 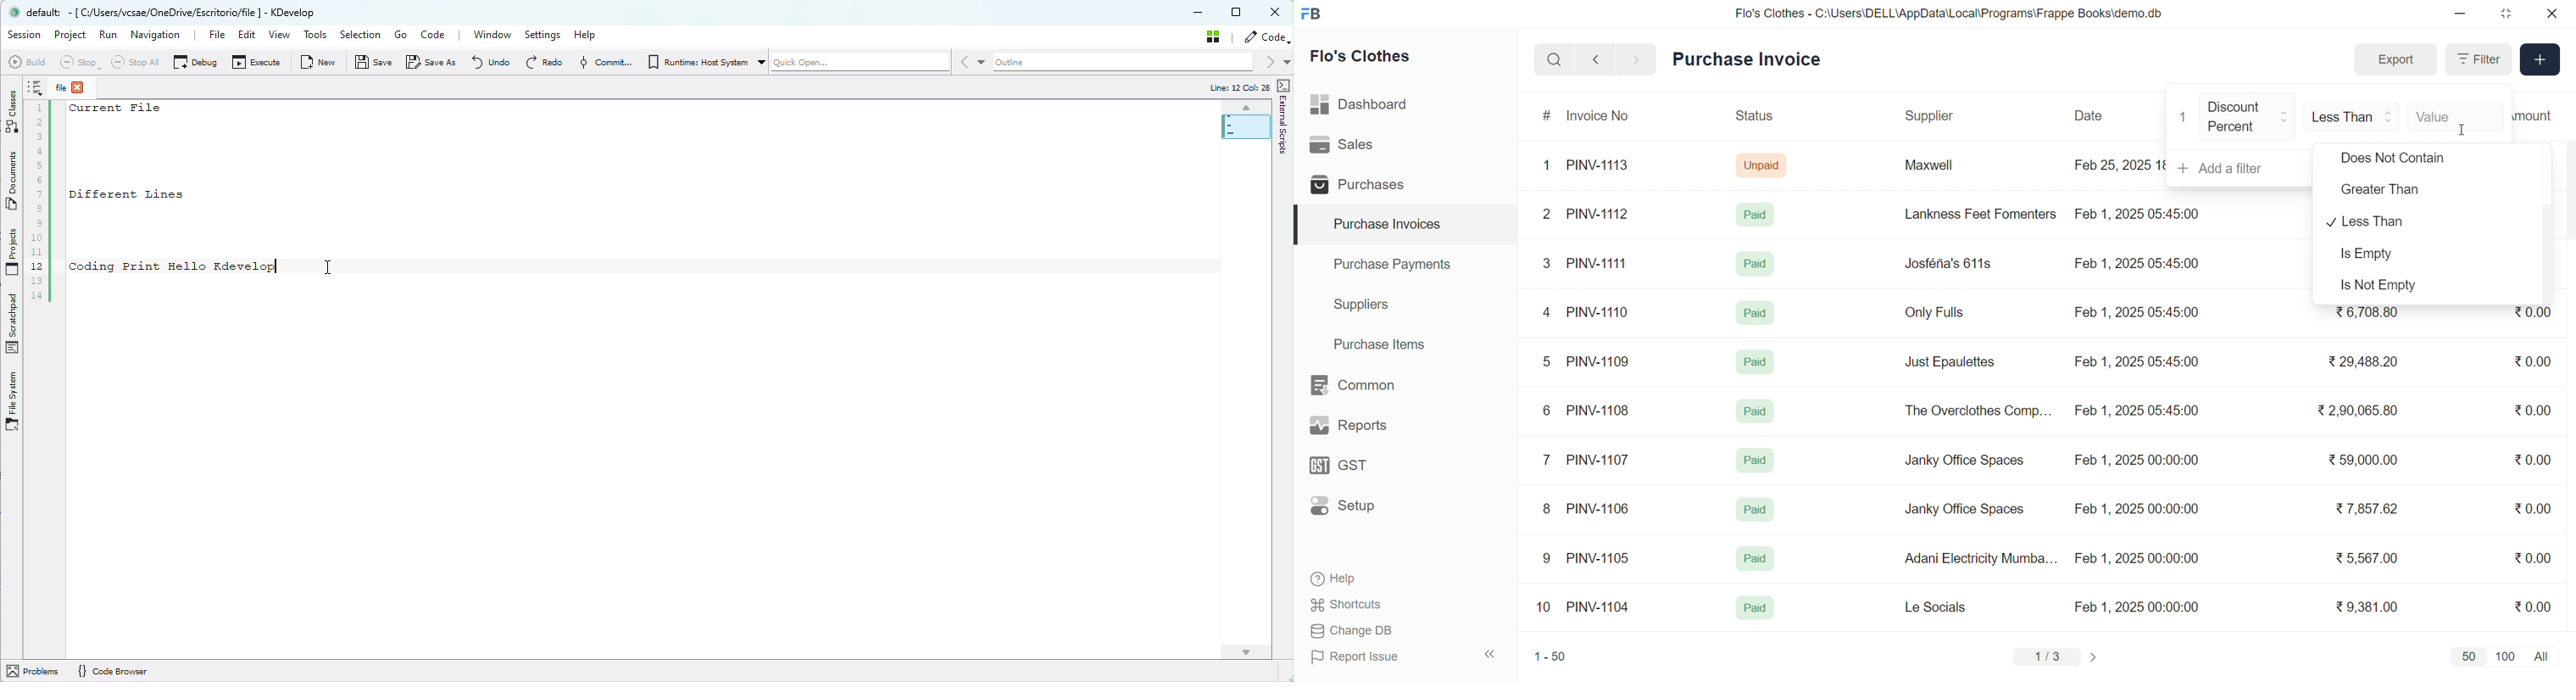 What do you see at coordinates (1385, 225) in the screenshot?
I see `Purchase Invoices` at bounding box center [1385, 225].